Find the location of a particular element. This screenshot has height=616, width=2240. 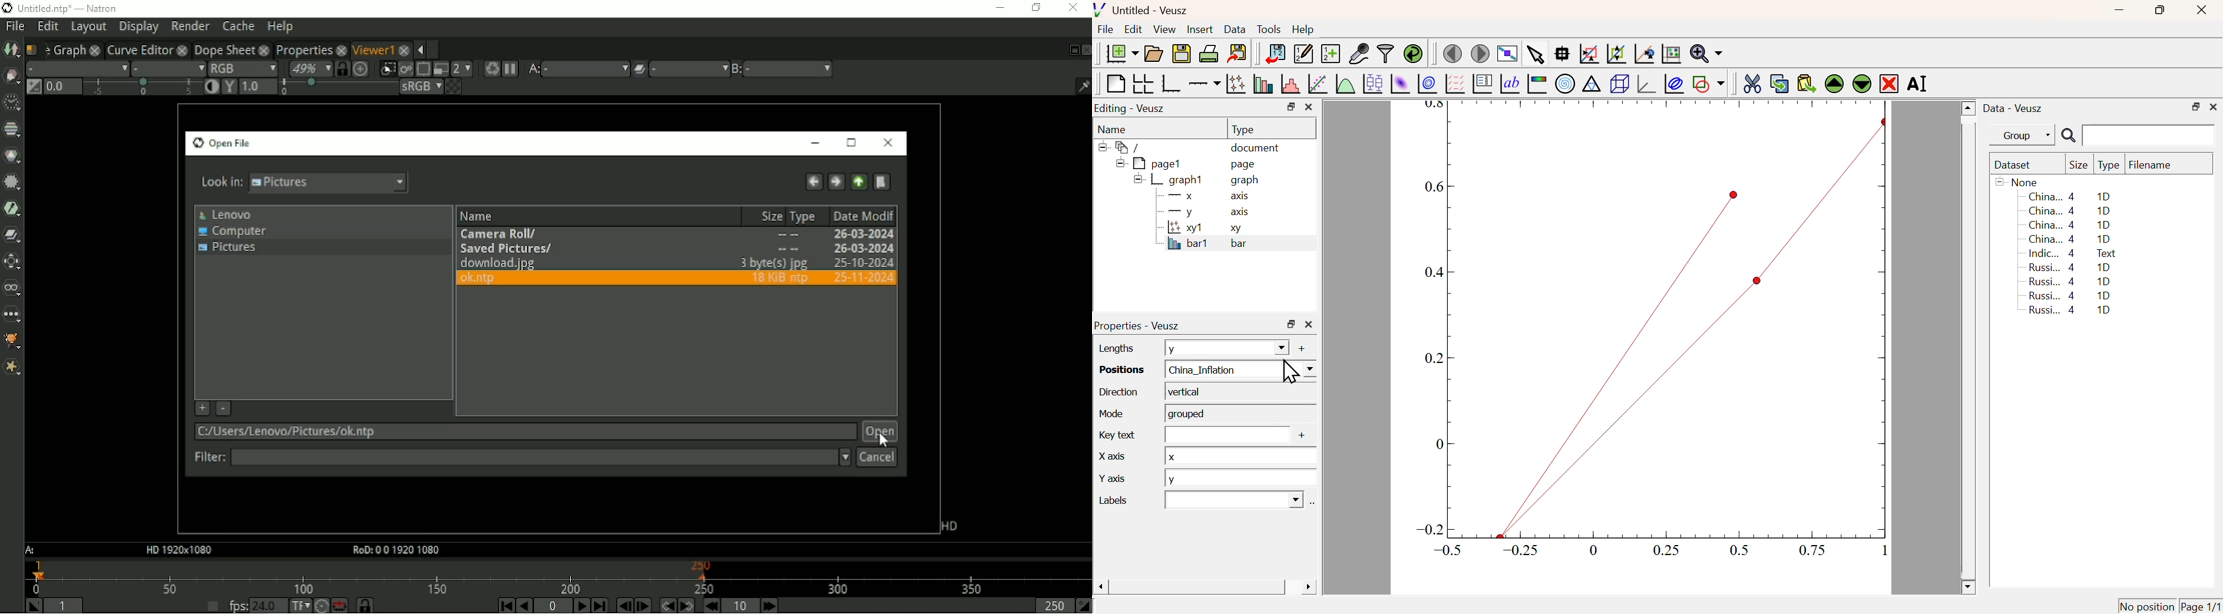

Open File is located at coordinates (220, 143).